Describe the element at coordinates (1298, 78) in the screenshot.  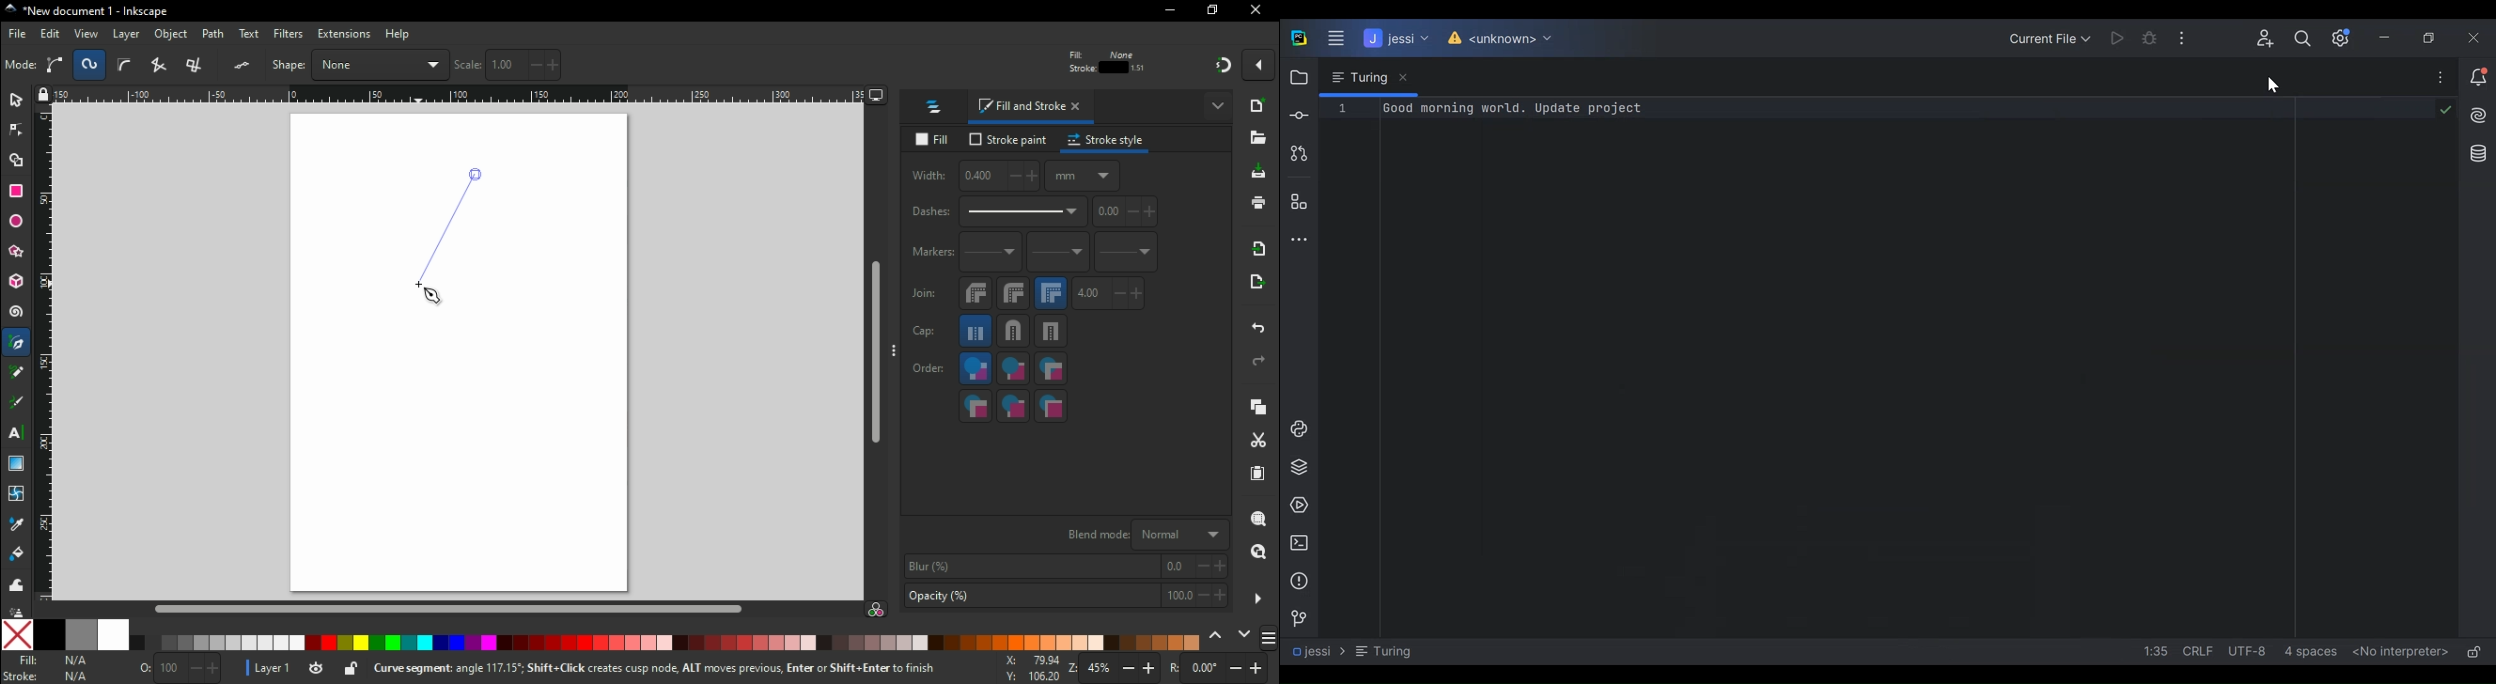
I see `Project View` at that location.